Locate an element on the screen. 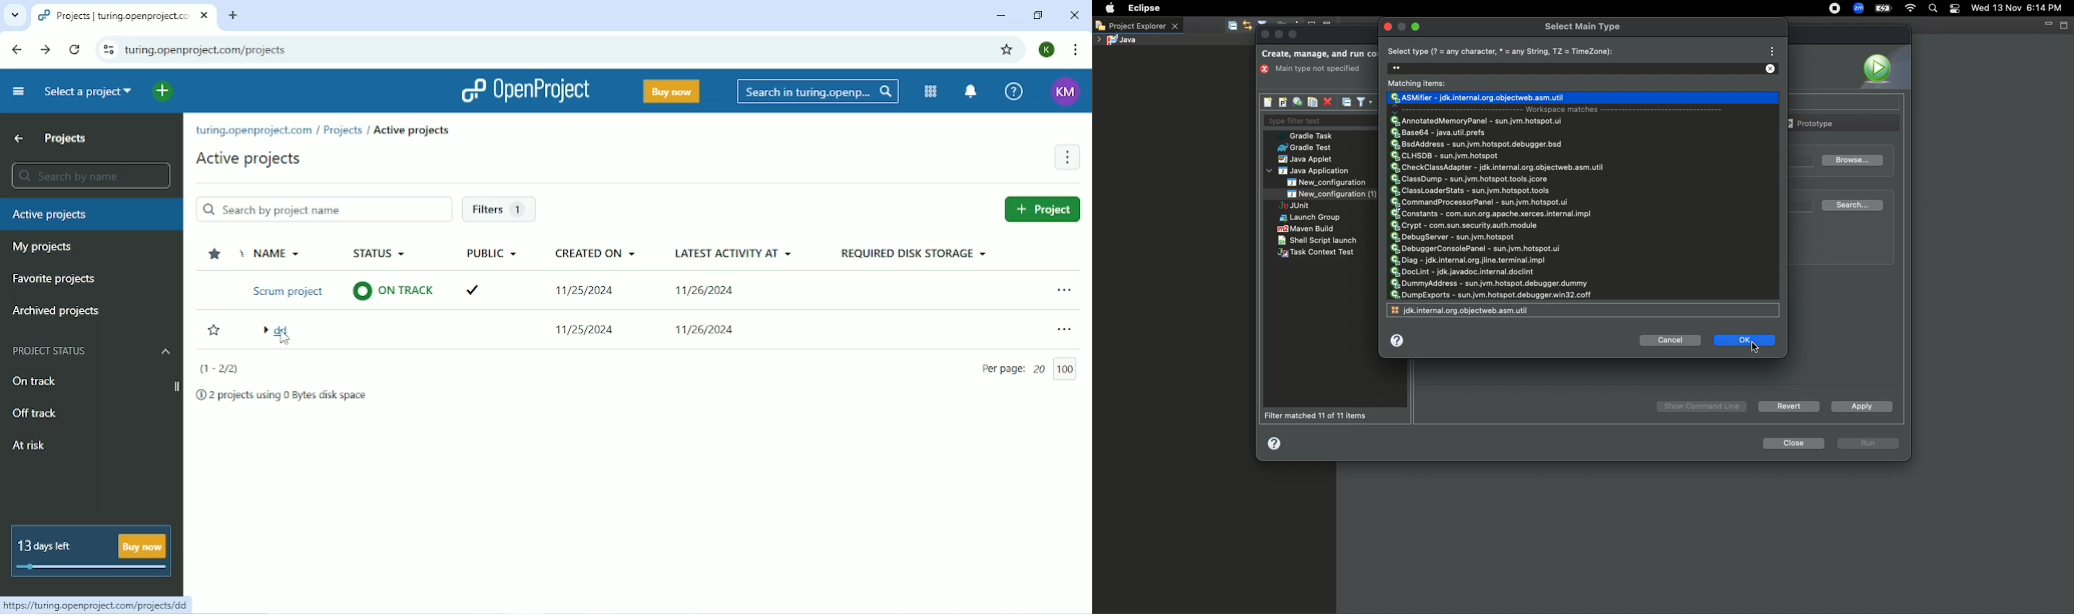  Help is located at coordinates (1014, 91).